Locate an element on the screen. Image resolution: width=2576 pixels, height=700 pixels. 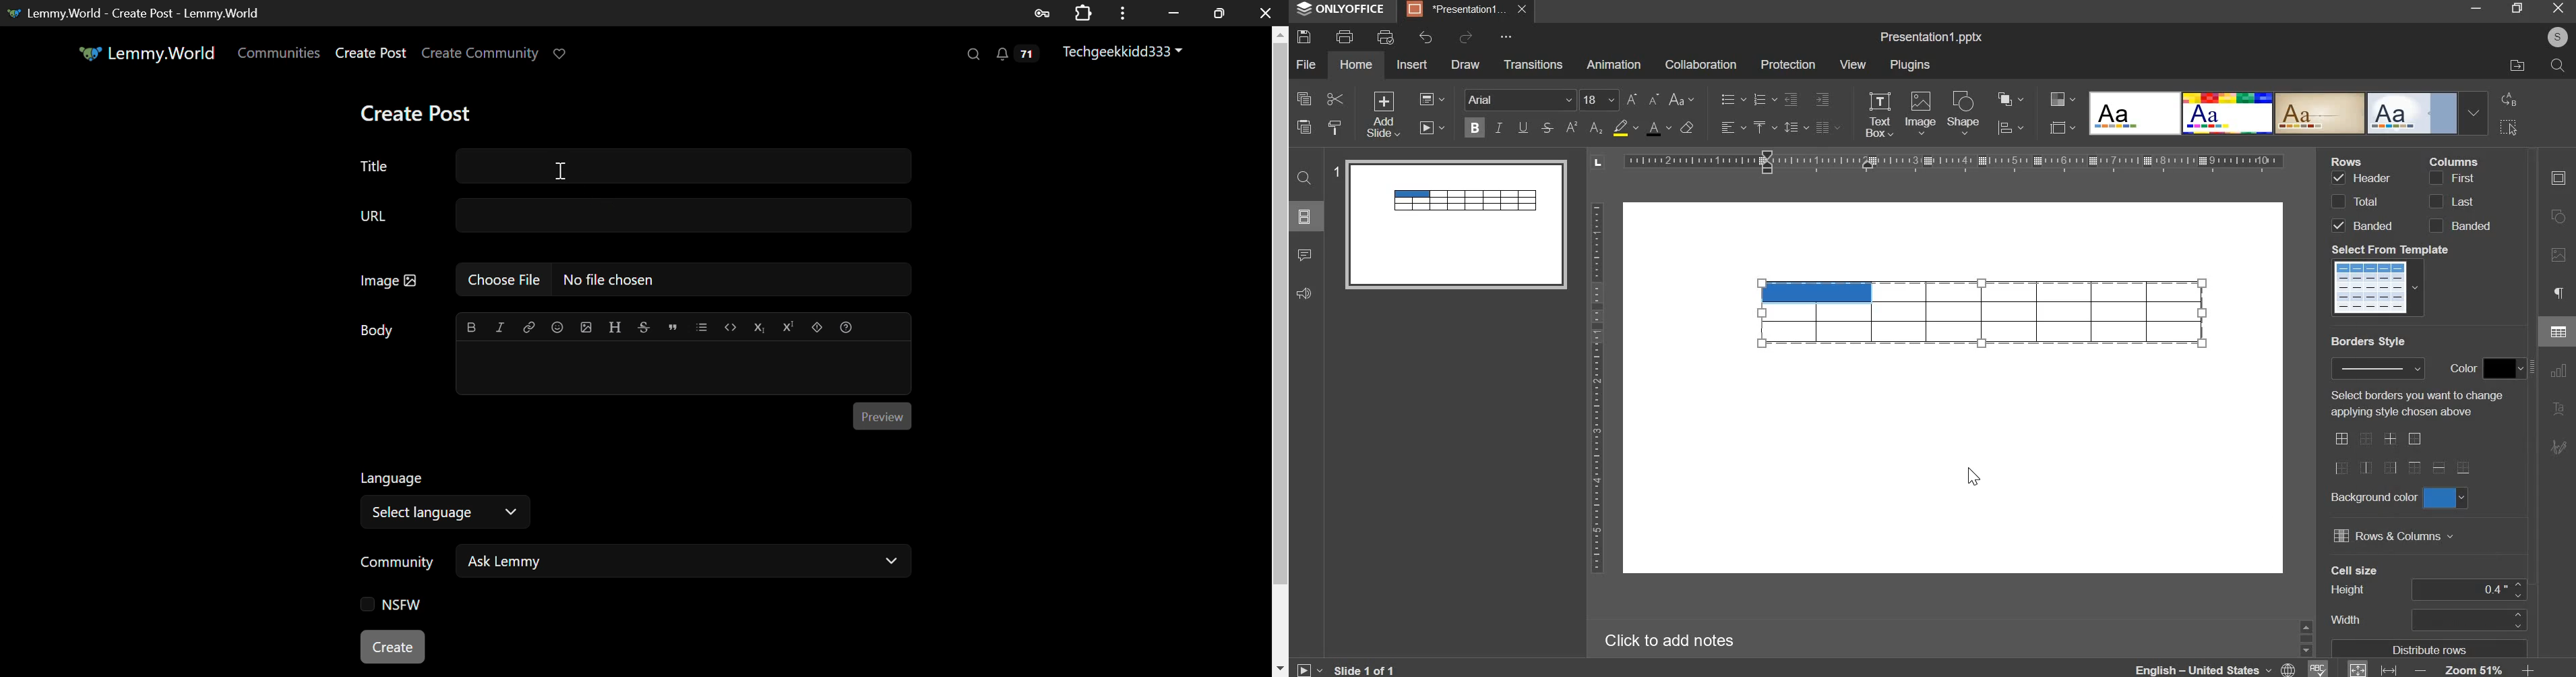
table is located at coordinates (1982, 312).